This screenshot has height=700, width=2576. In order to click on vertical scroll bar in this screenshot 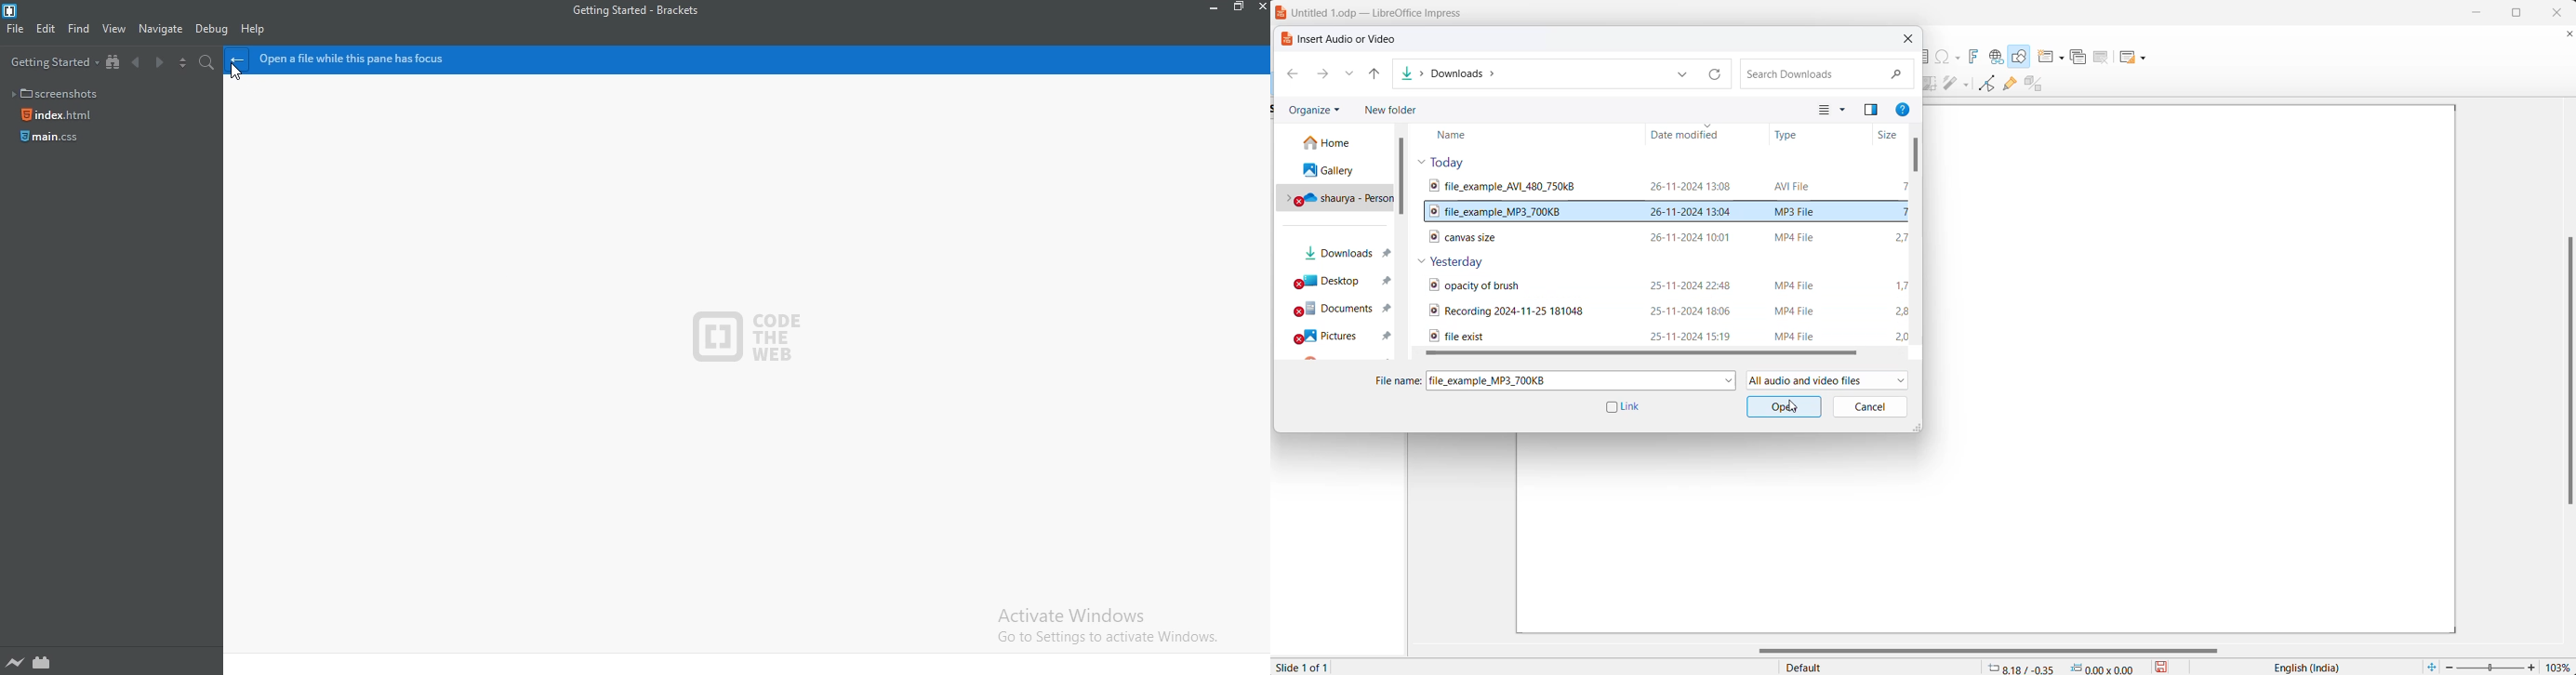, I will do `click(2566, 368)`.